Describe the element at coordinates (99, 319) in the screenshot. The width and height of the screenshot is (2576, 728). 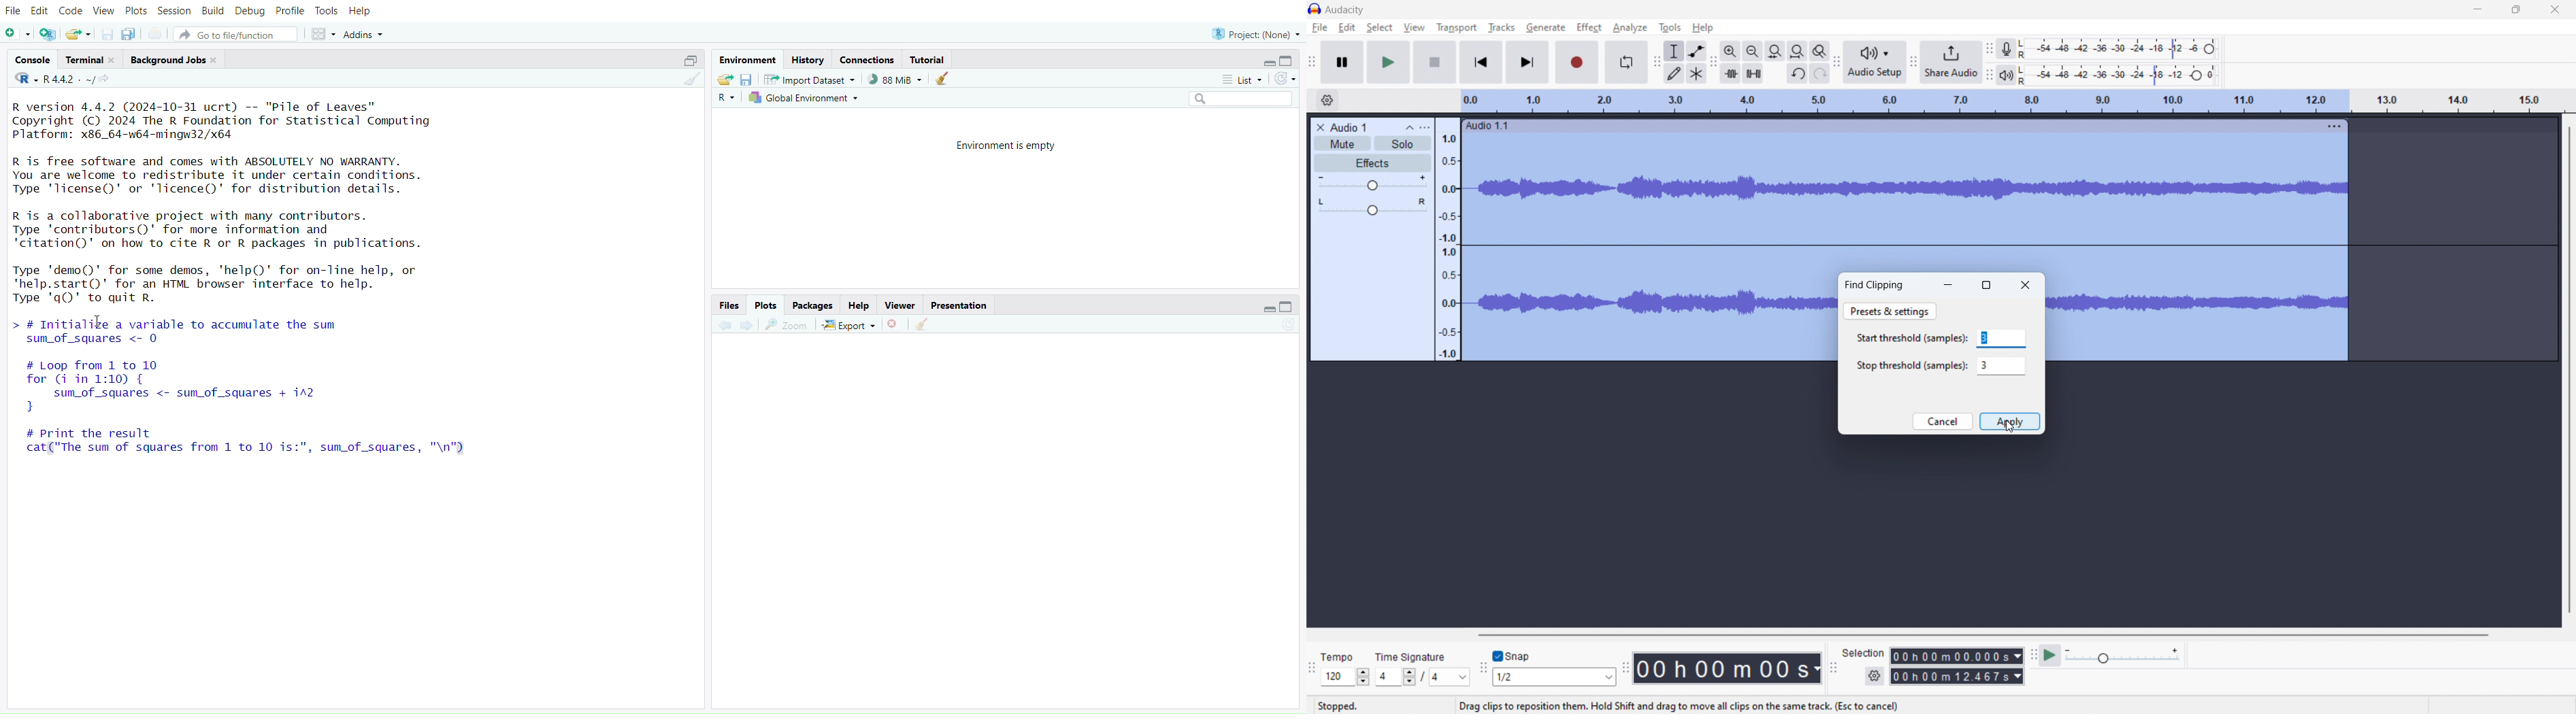
I see `cursor` at that location.